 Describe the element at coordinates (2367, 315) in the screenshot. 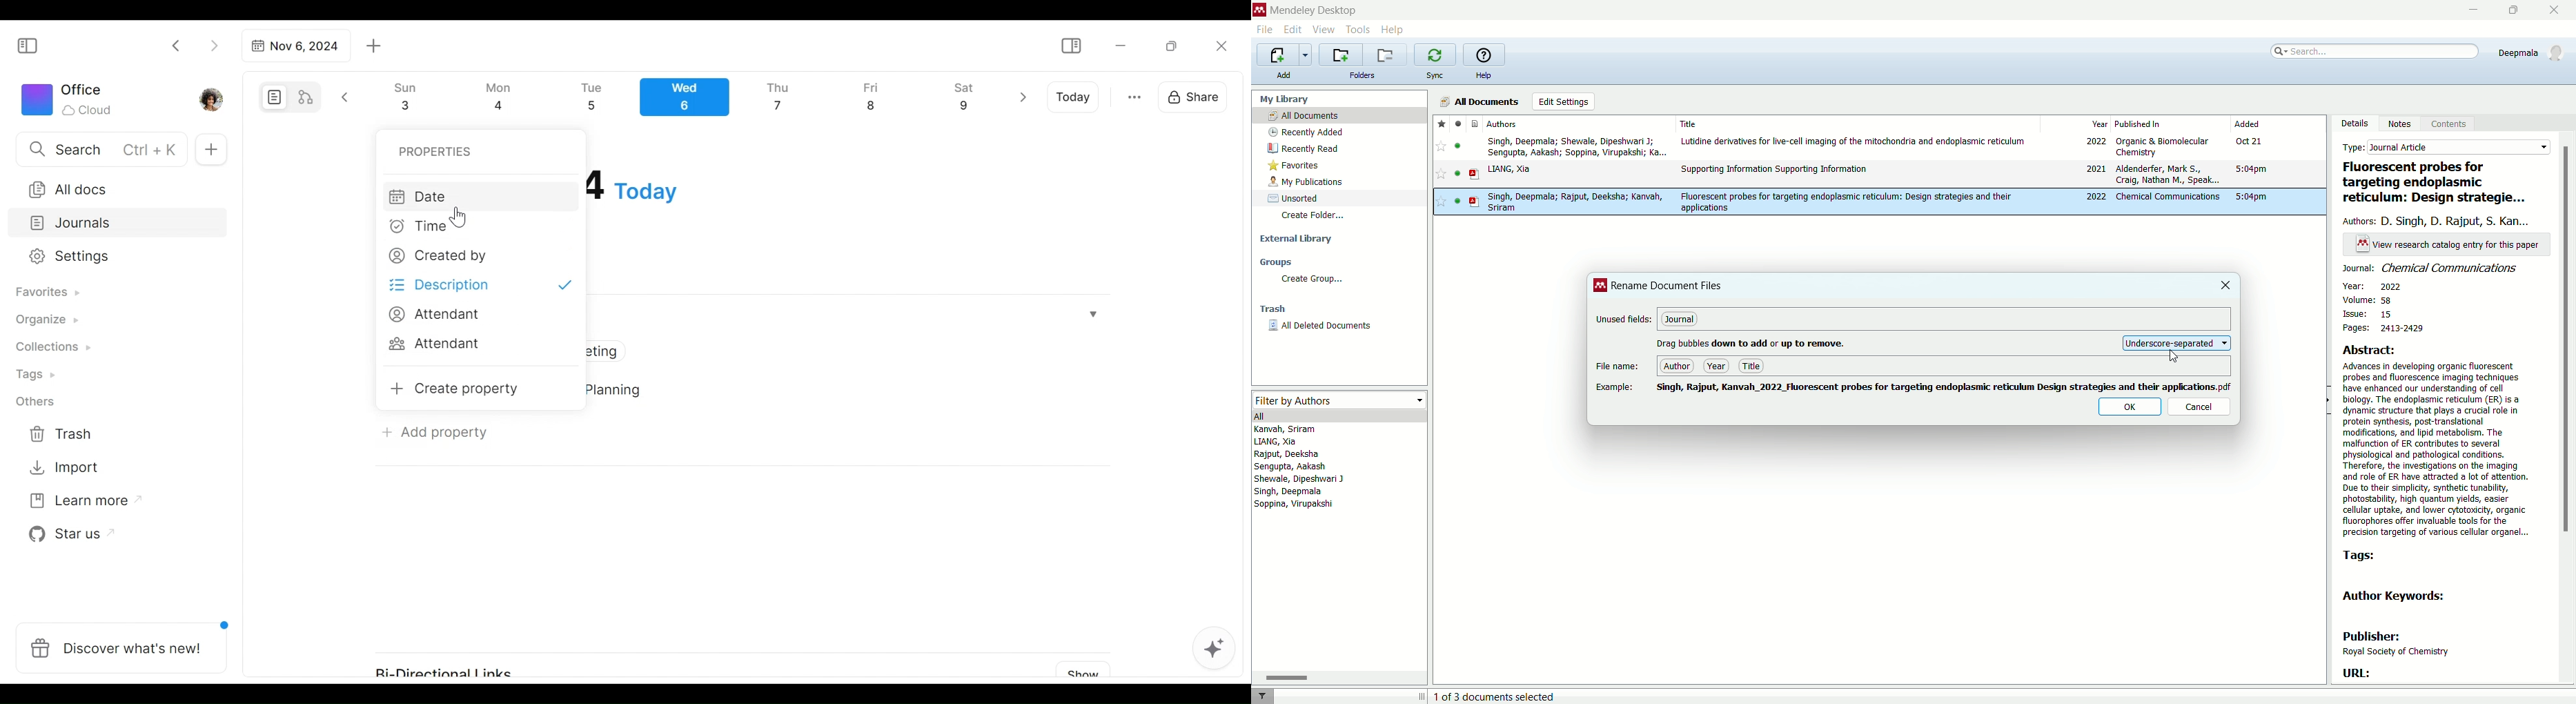

I see `issue` at that location.